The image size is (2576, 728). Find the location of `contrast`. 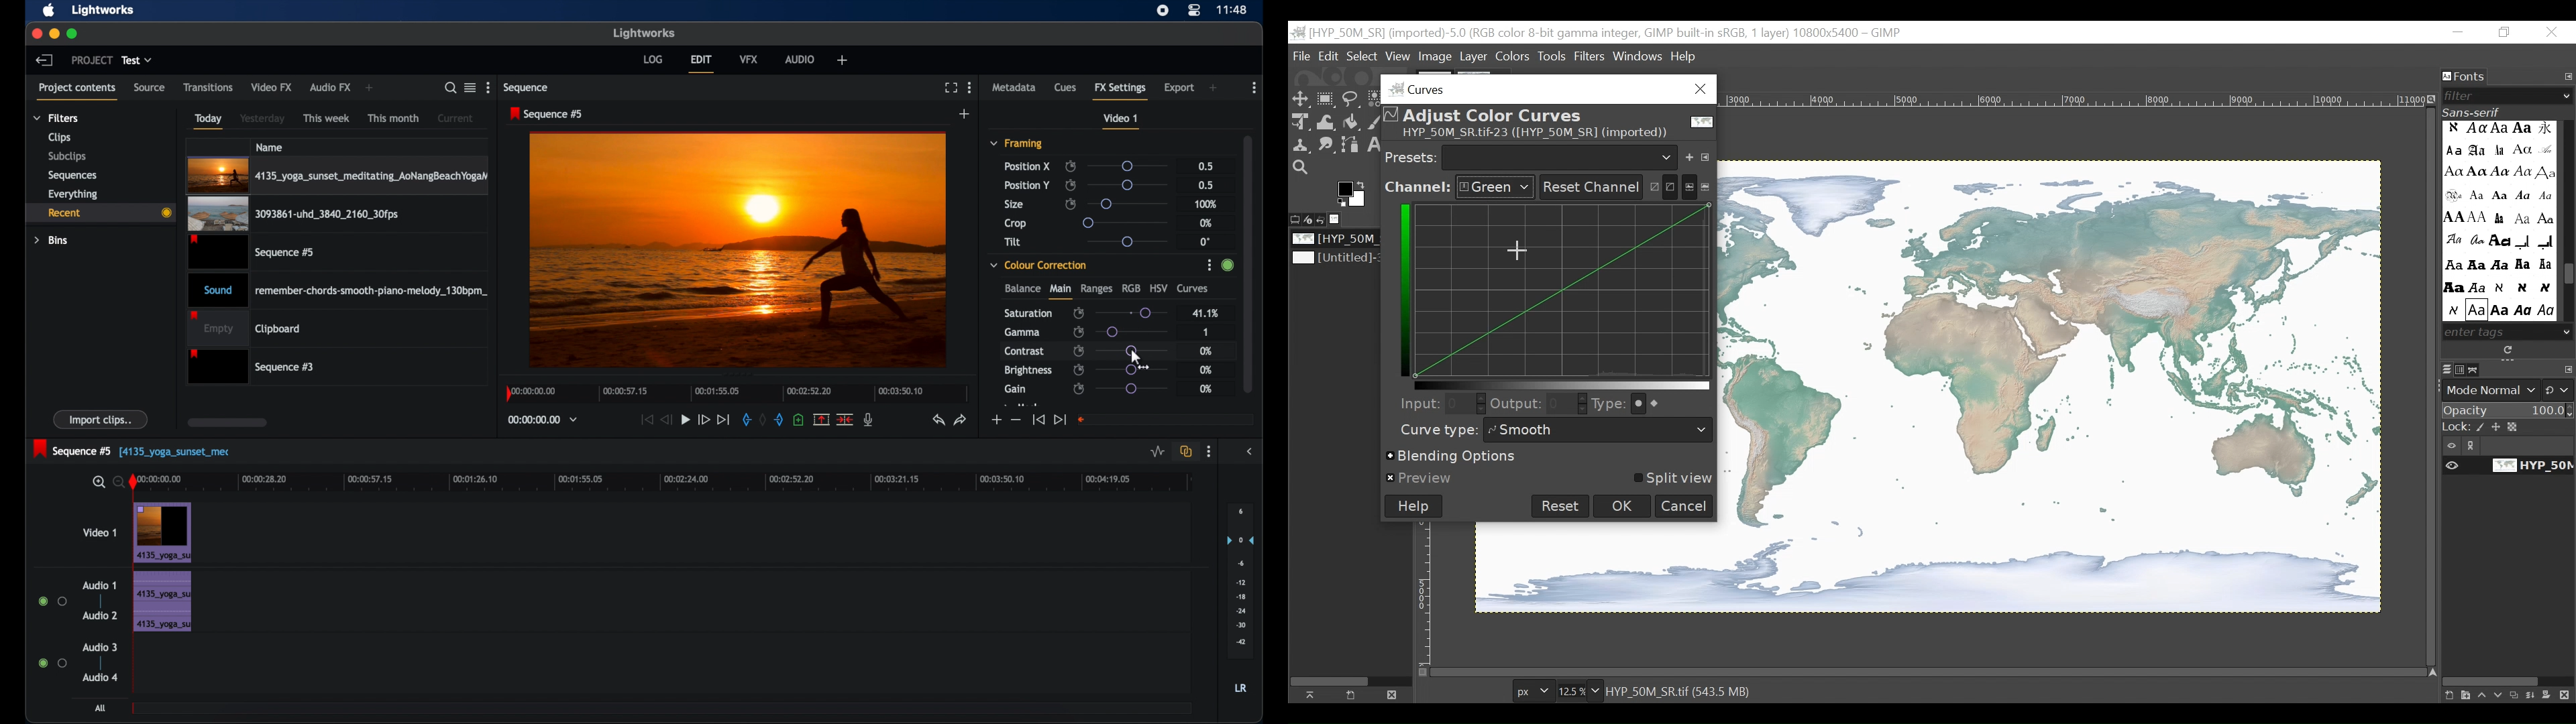

contrast is located at coordinates (1026, 352).